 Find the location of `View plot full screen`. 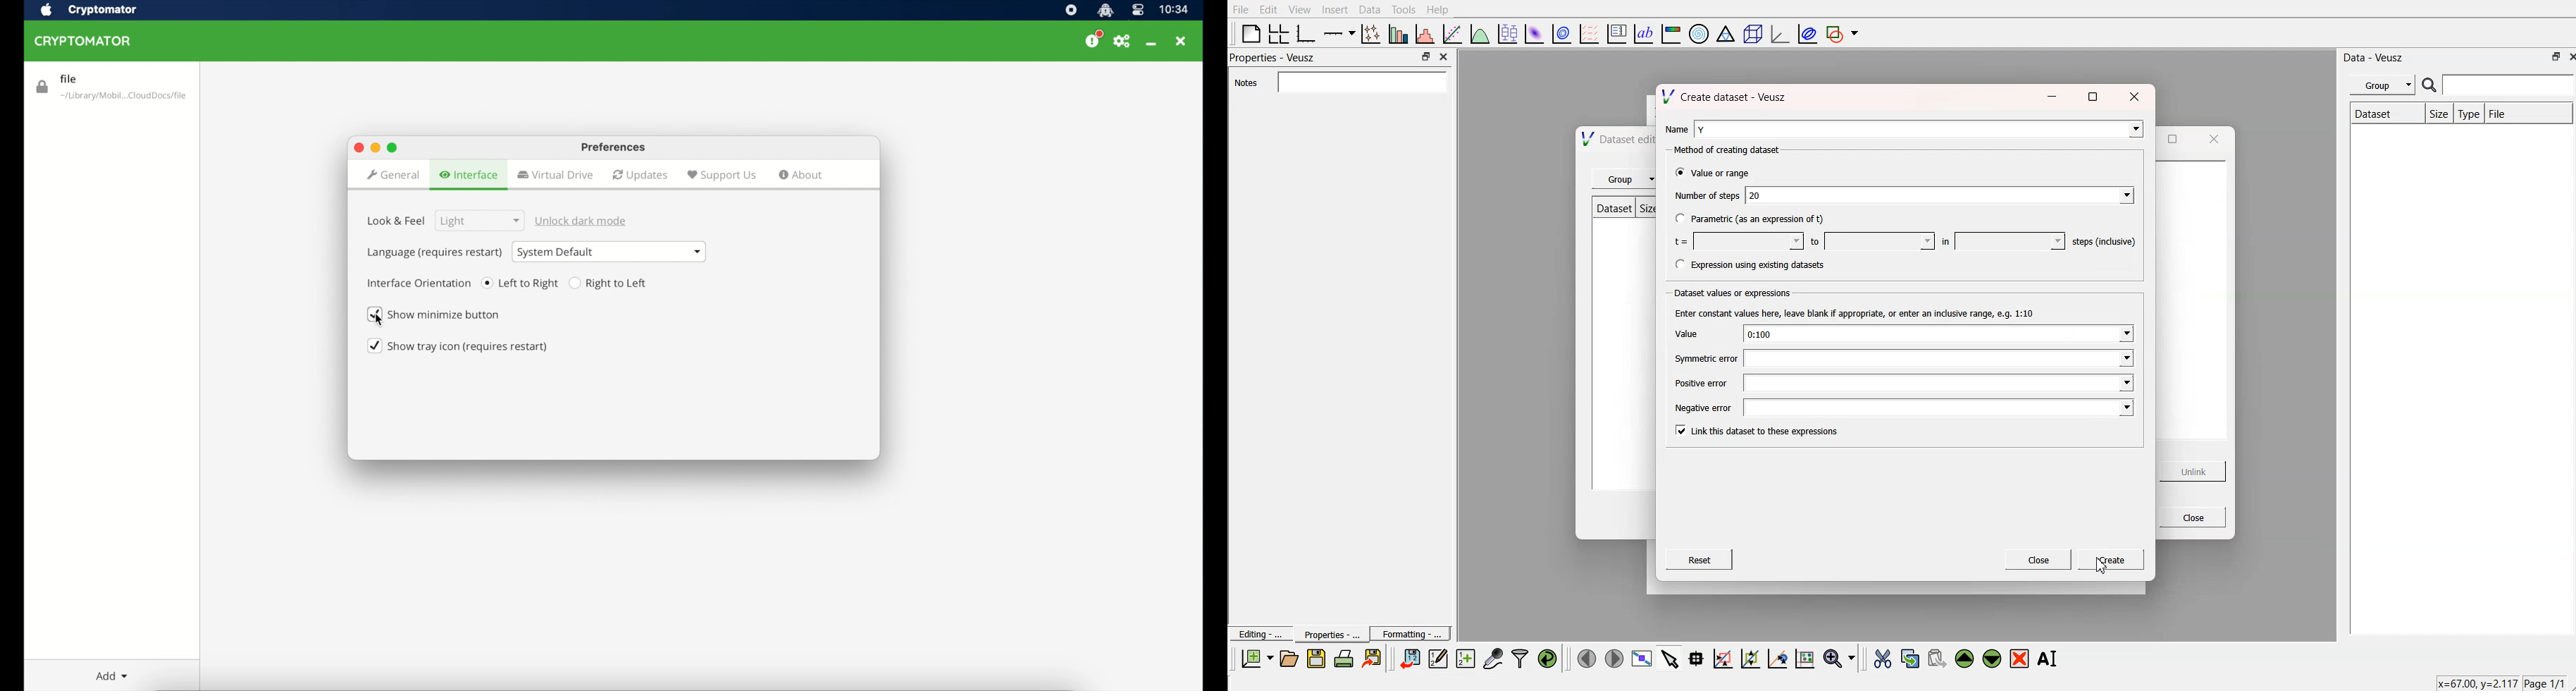

View plot full screen is located at coordinates (1642, 658).